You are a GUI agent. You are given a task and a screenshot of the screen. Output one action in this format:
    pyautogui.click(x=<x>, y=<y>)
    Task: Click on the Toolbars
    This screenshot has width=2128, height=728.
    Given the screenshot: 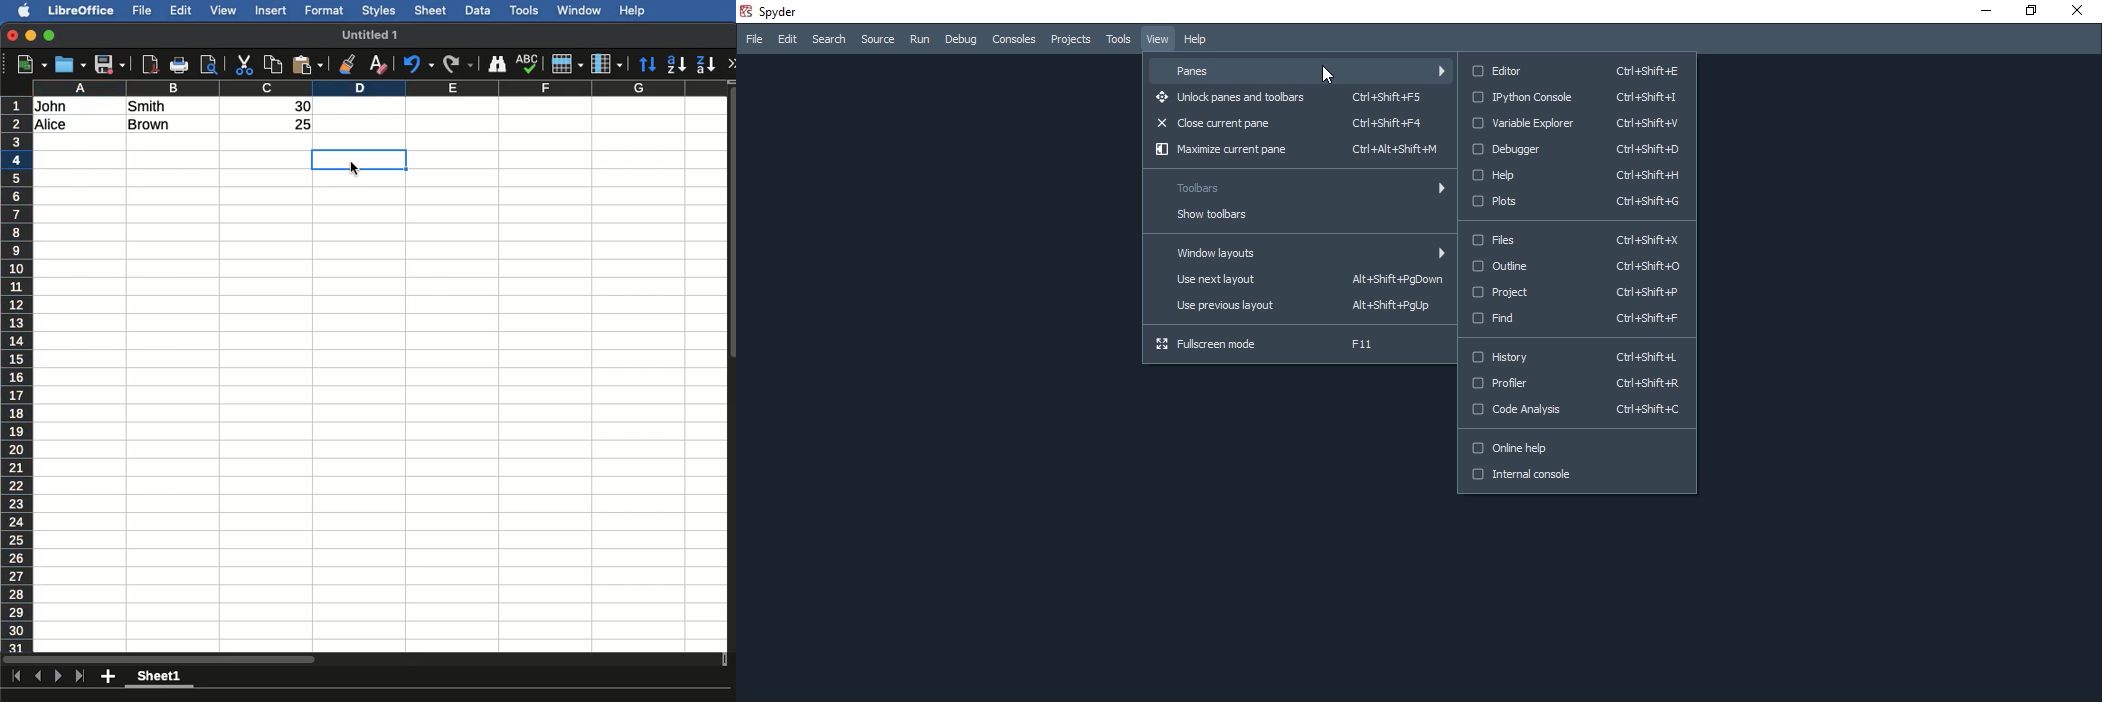 What is the action you would take?
    pyautogui.click(x=1296, y=189)
    